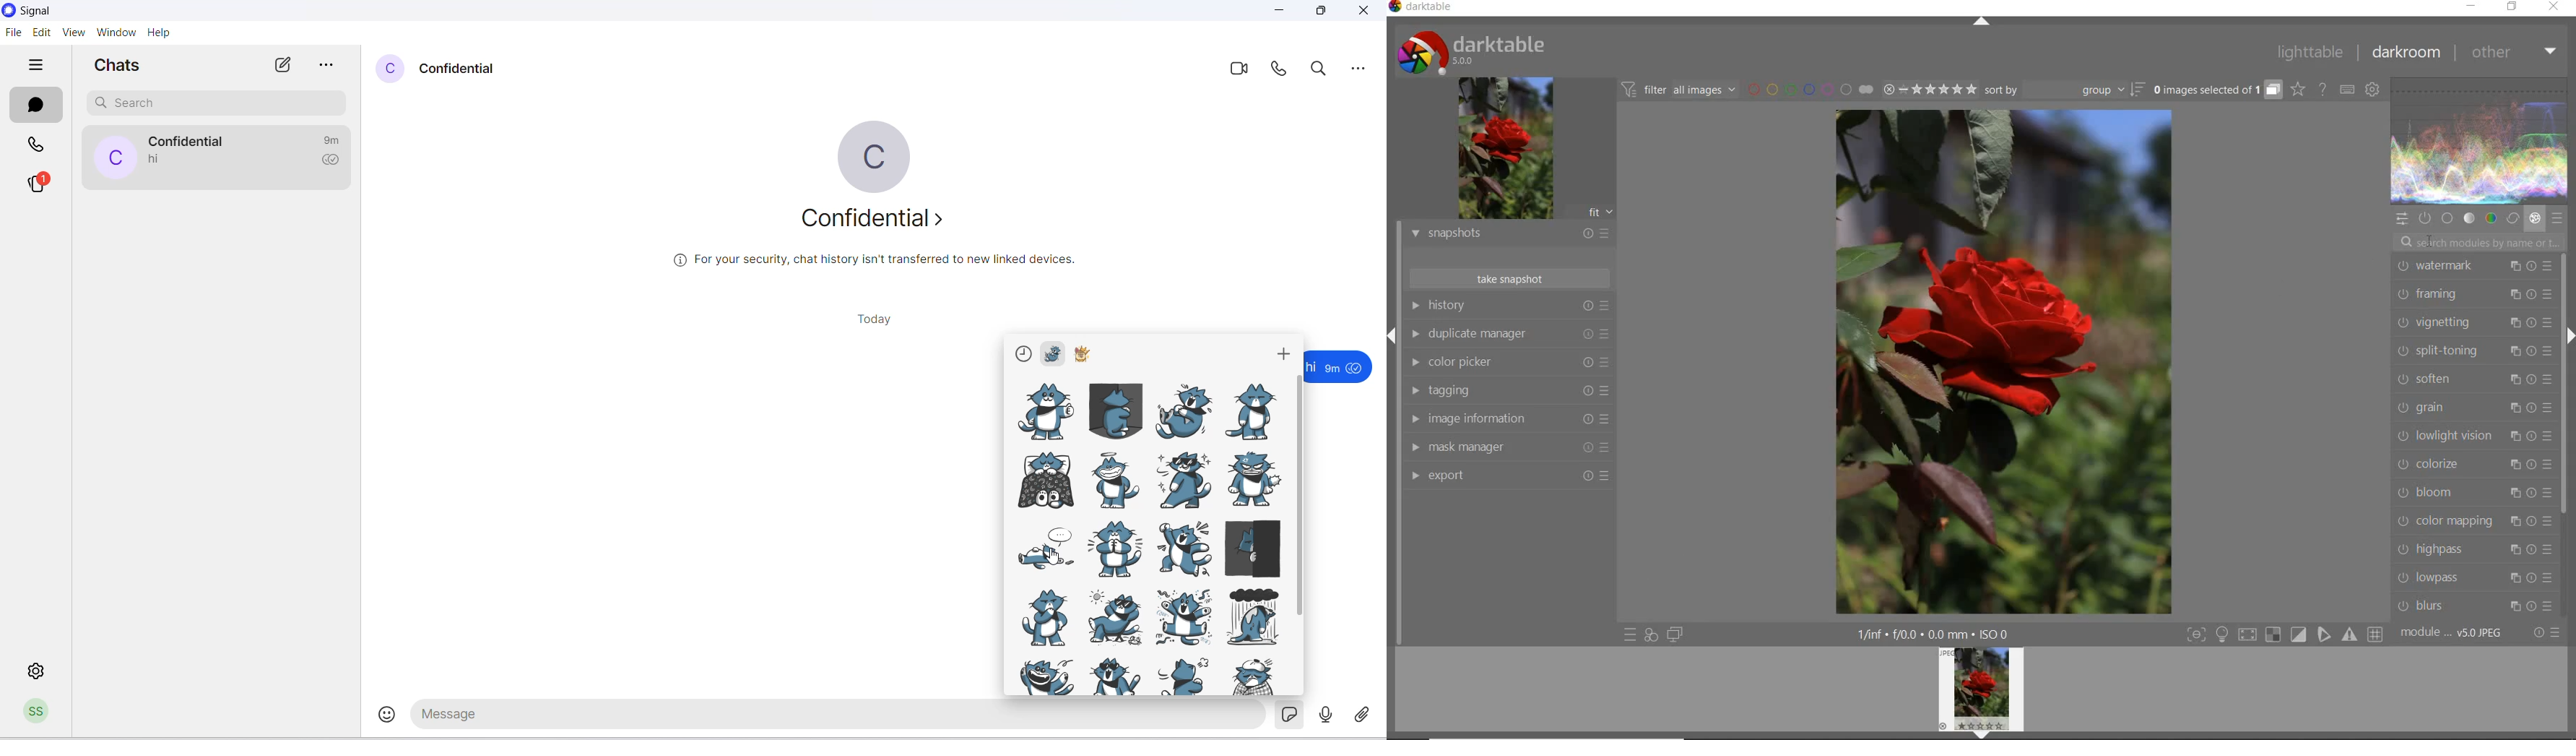 The image size is (2576, 756). Describe the element at coordinates (876, 225) in the screenshot. I see `about contact` at that location.